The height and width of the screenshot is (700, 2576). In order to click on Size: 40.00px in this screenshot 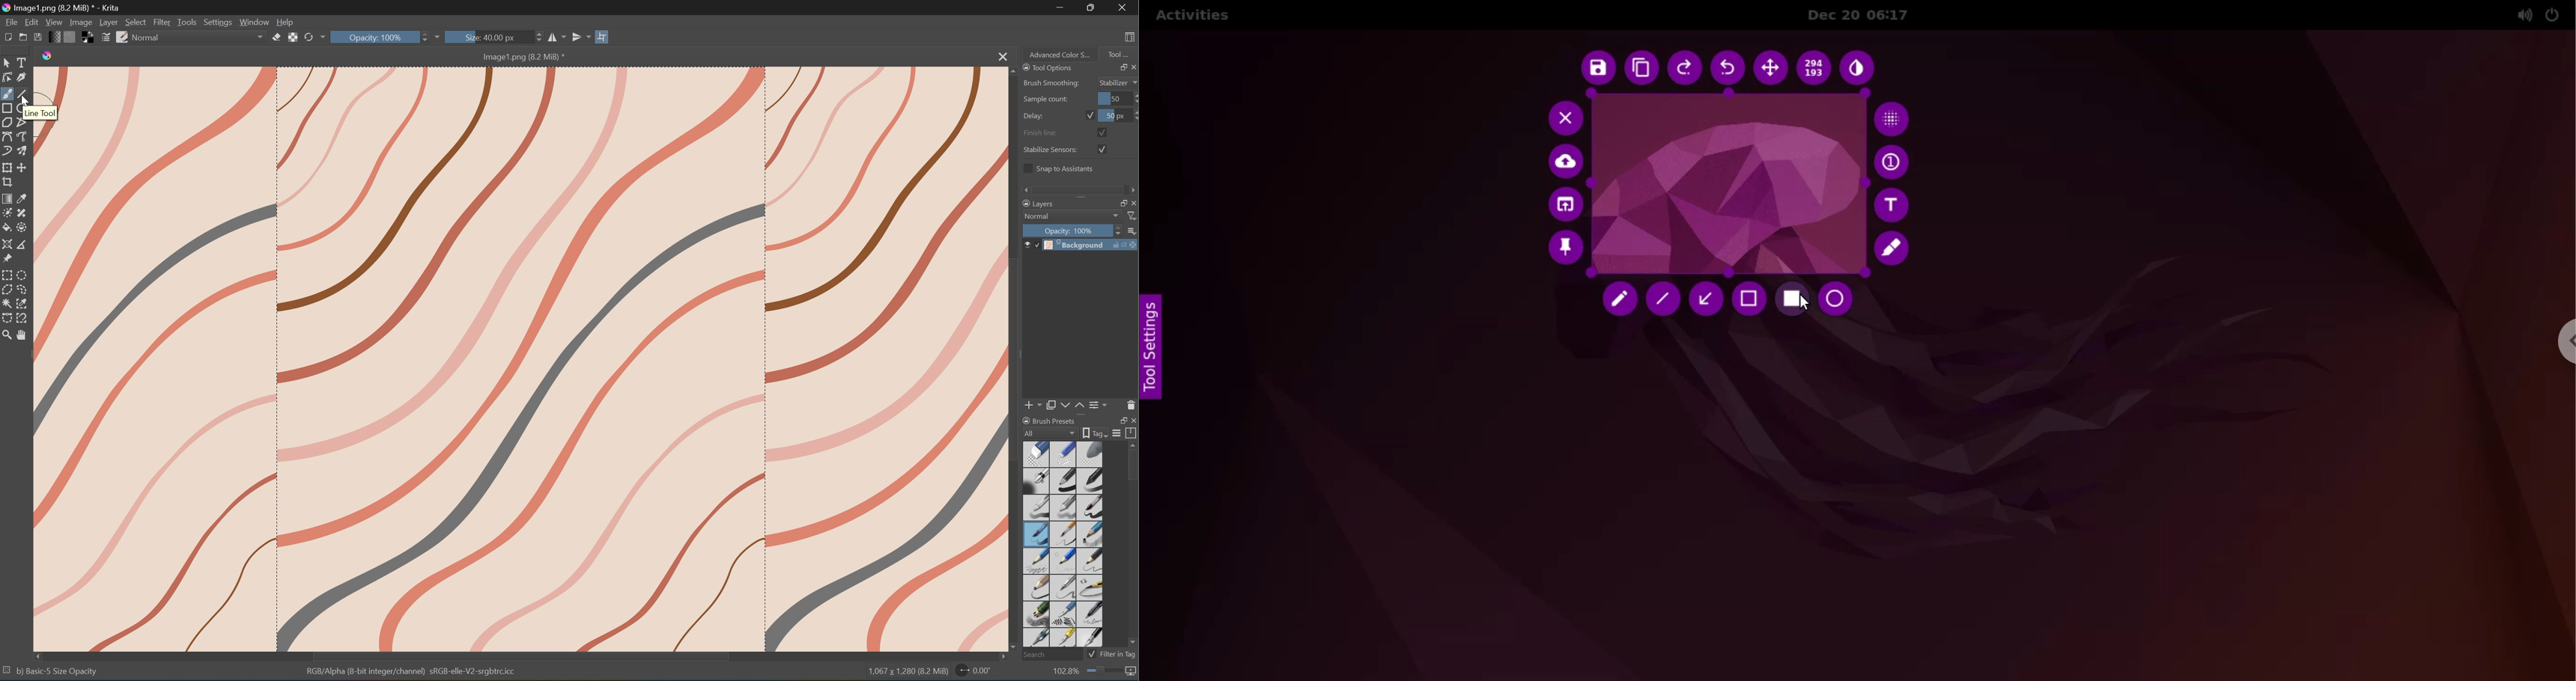, I will do `click(488, 37)`.